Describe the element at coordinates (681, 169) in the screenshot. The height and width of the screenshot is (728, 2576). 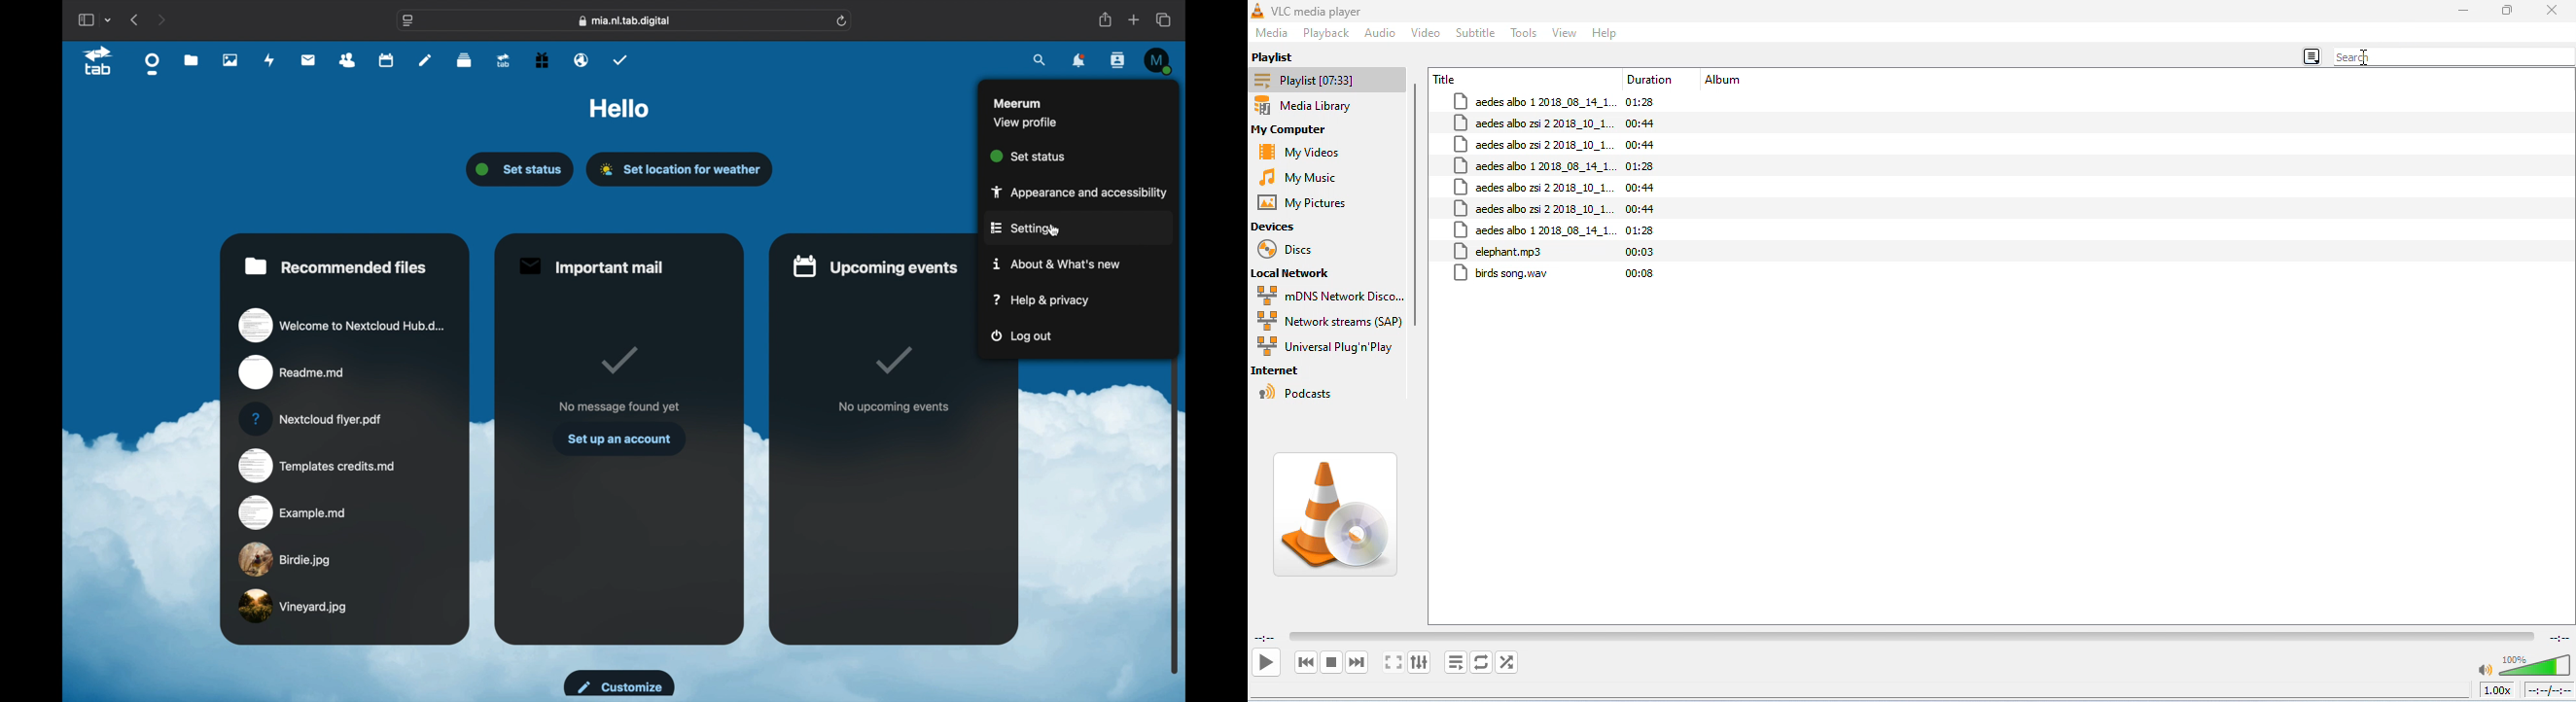
I see `set location for weather` at that location.